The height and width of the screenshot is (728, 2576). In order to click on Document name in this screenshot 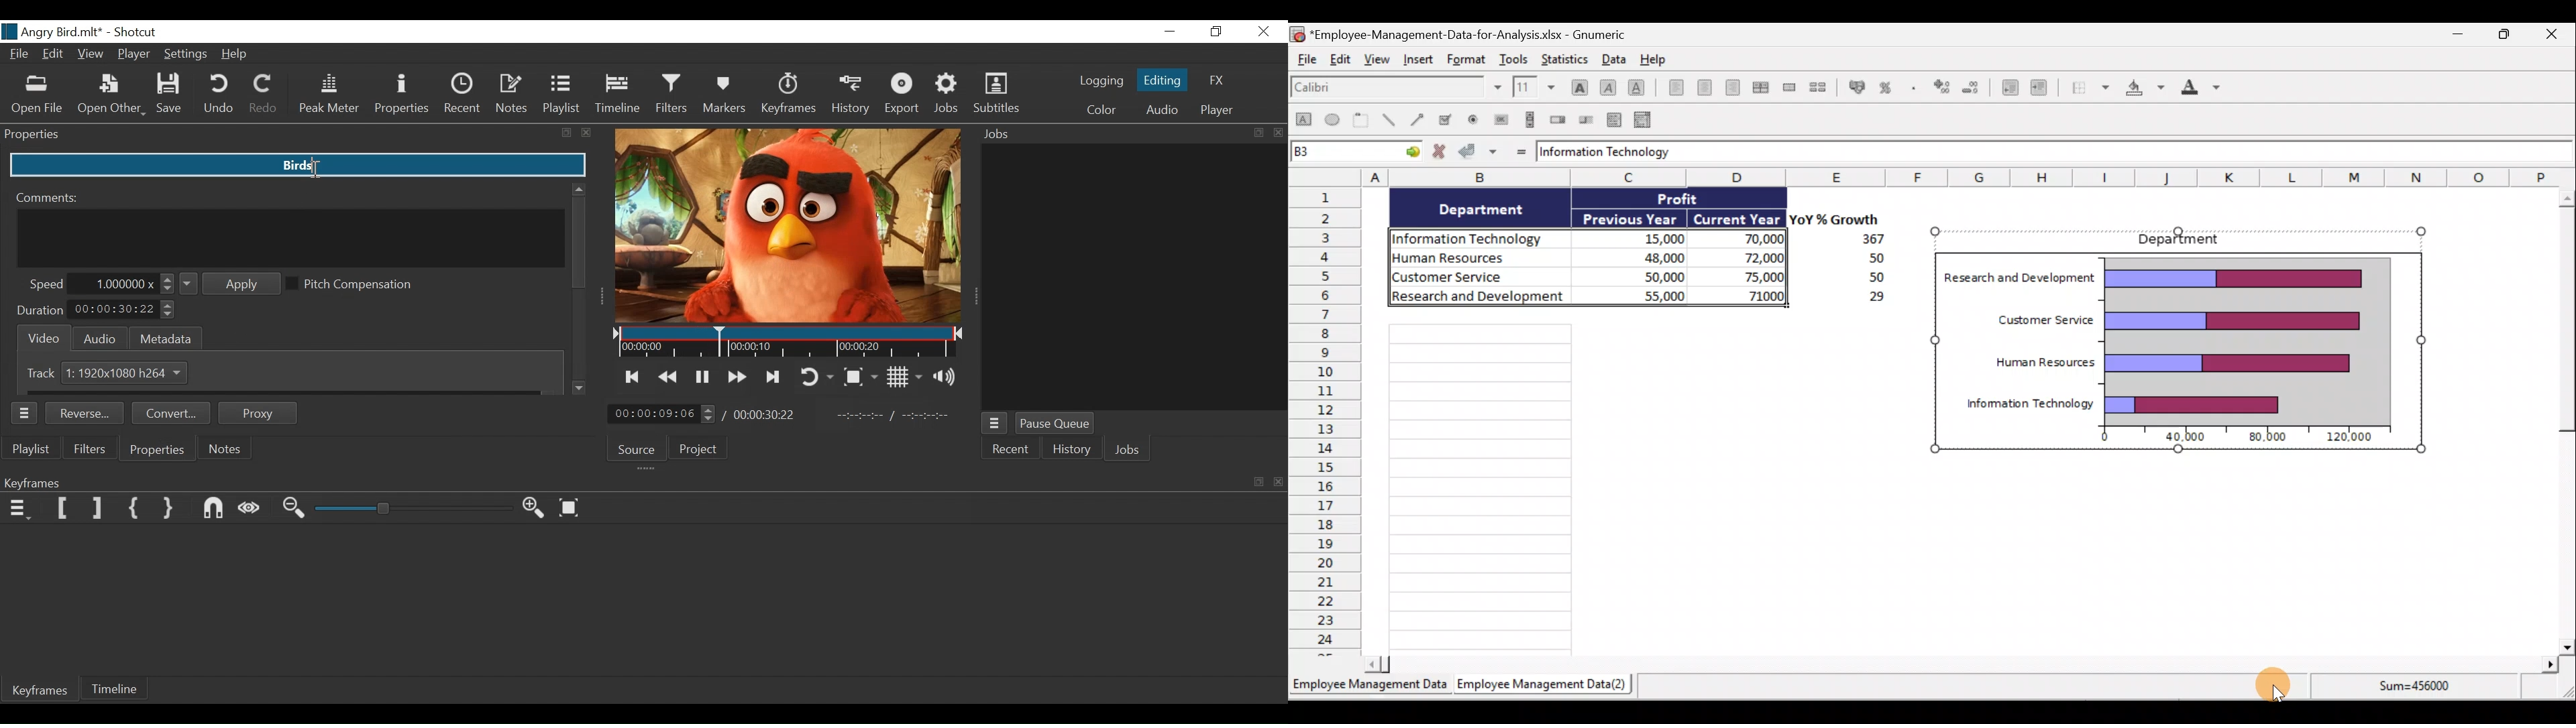, I will do `click(1460, 33)`.